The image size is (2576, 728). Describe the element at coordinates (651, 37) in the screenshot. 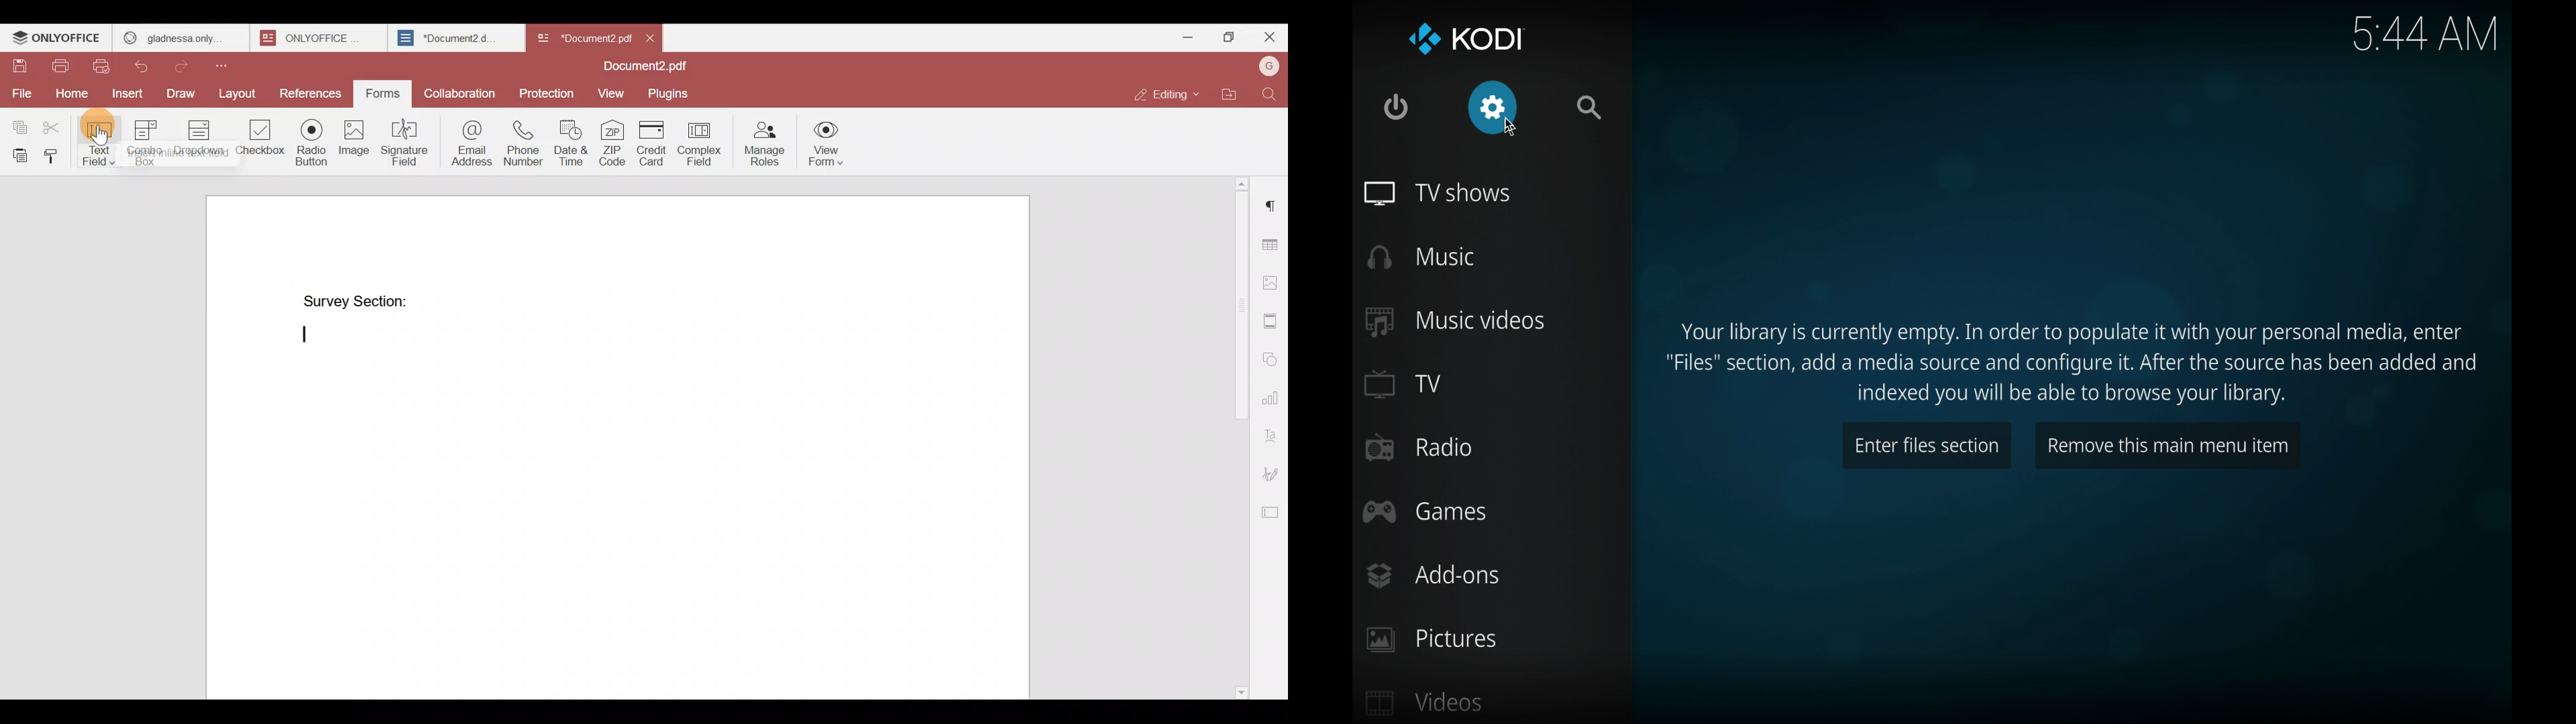

I see `Close` at that location.